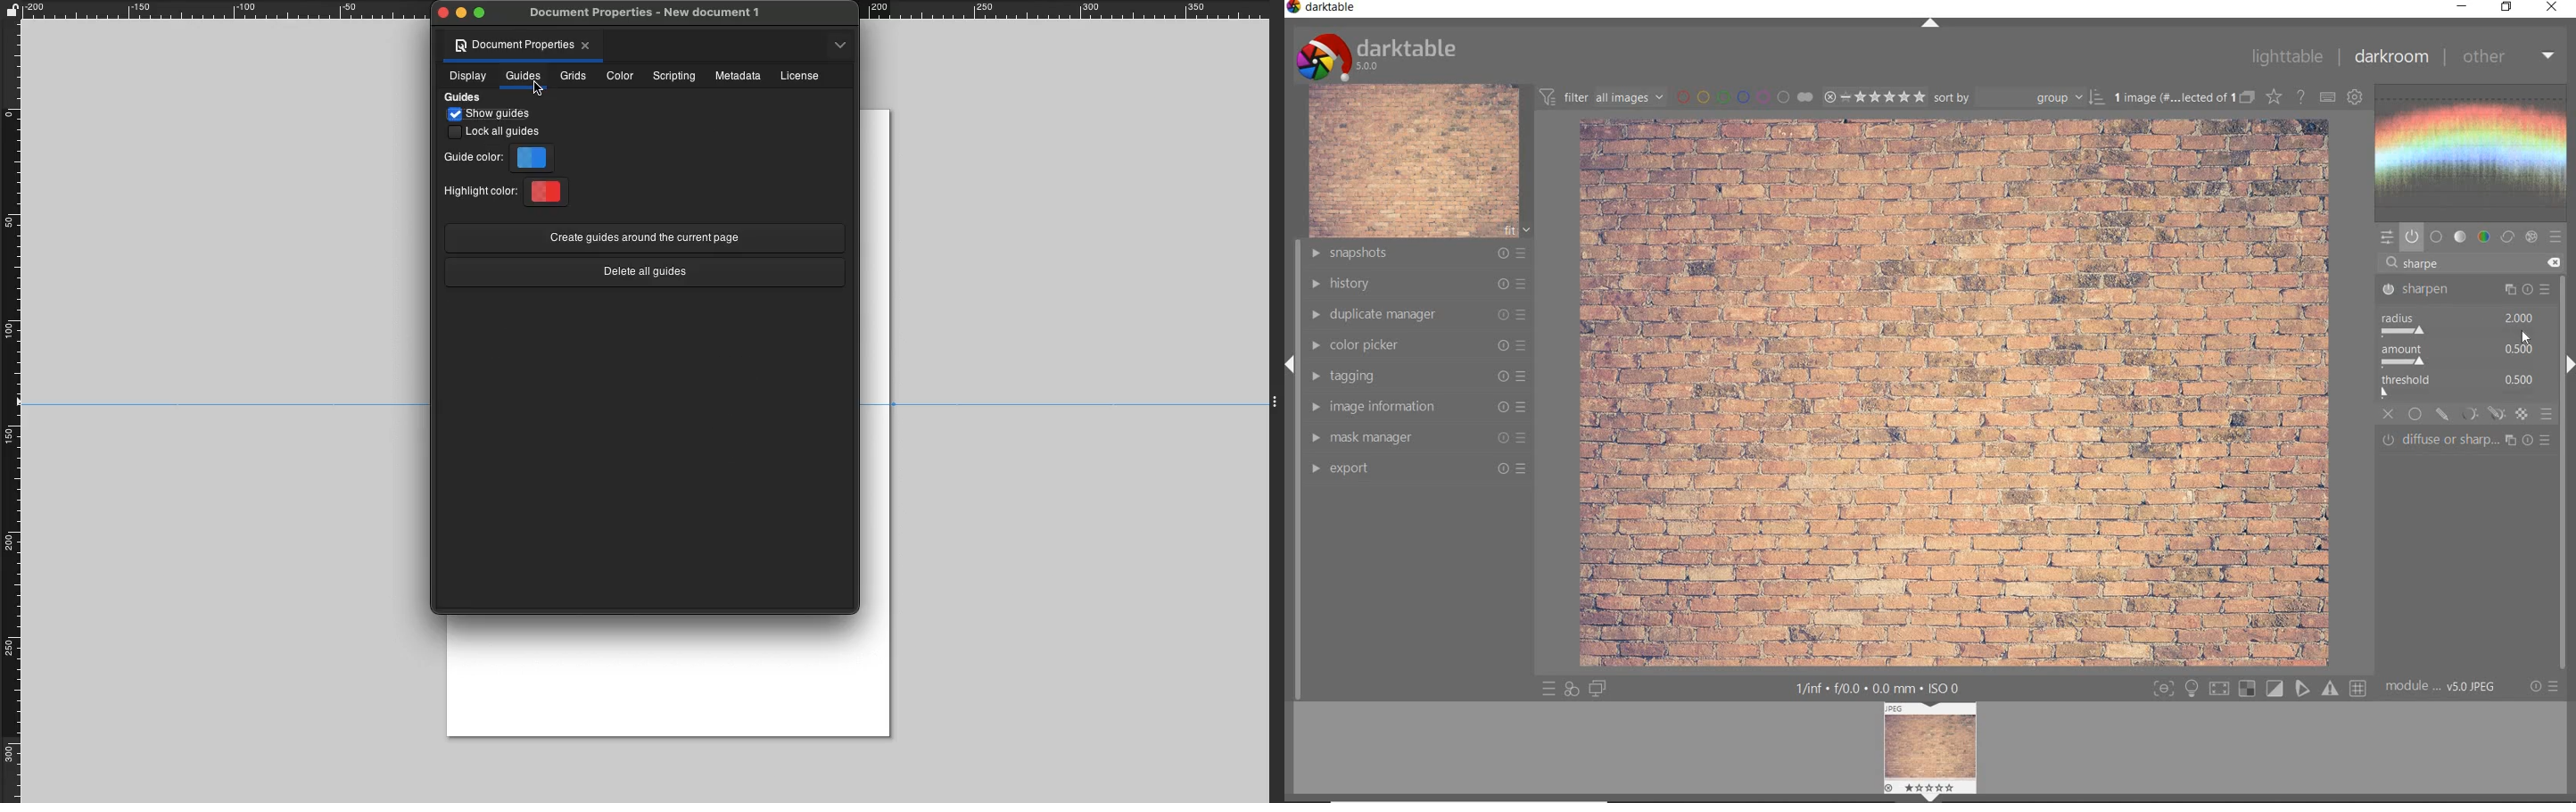 This screenshot has width=2576, height=812. I want to click on Guides, so click(466, 98).